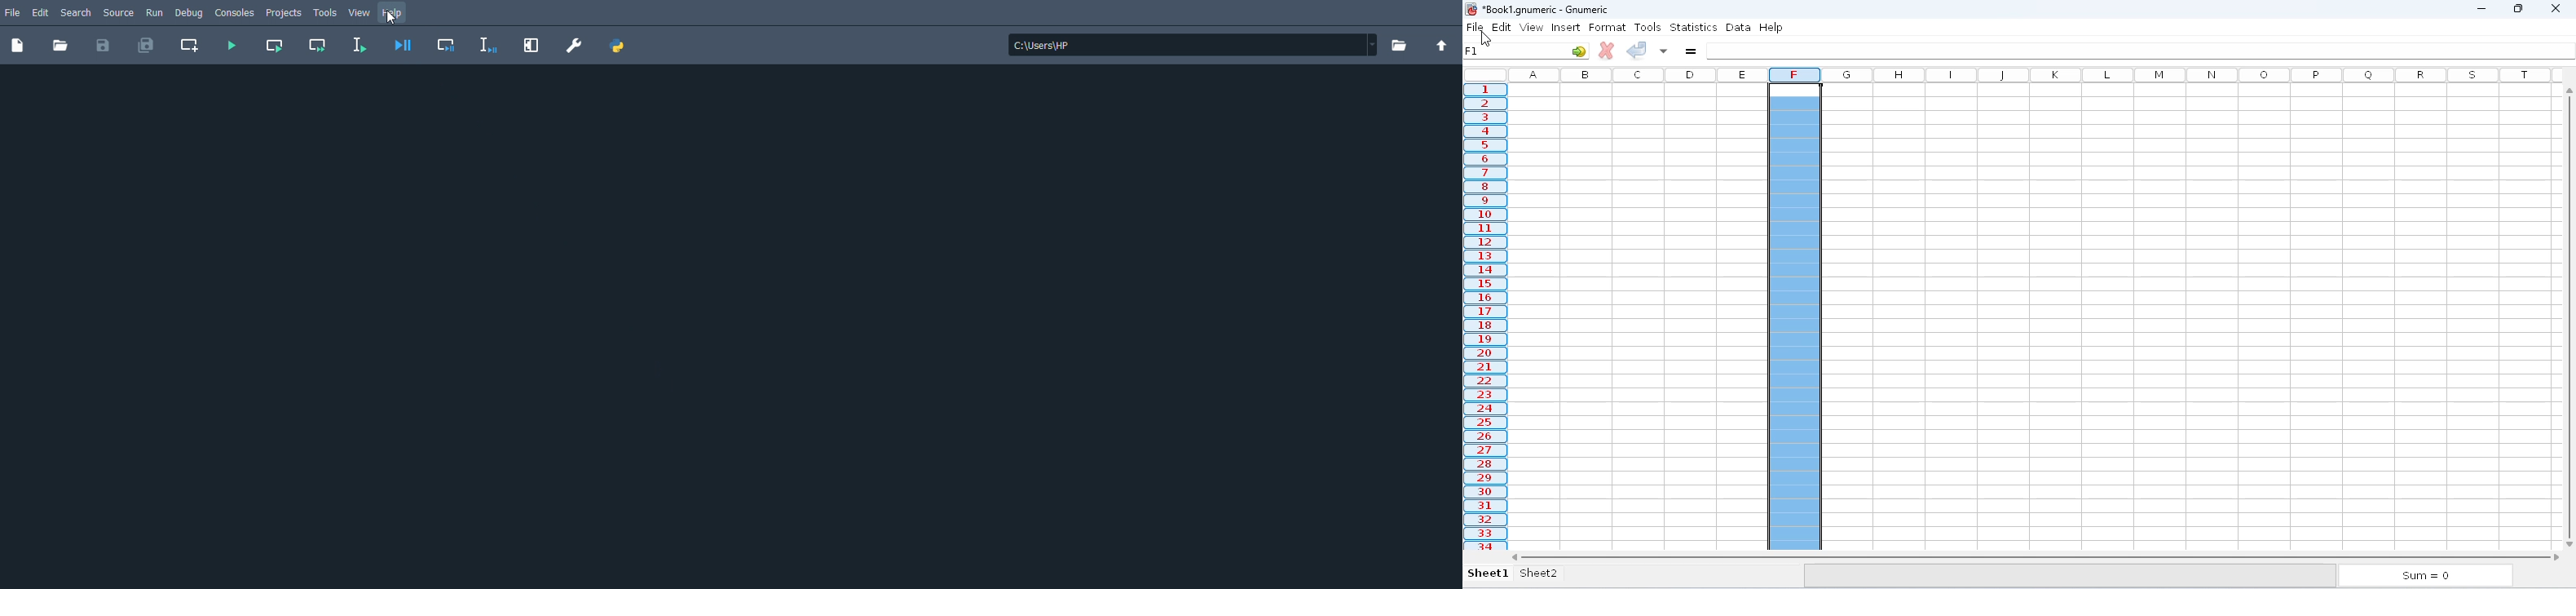 This screenshot has height=616, width=2576. I want to click on Run current cell, so click(276, 46).